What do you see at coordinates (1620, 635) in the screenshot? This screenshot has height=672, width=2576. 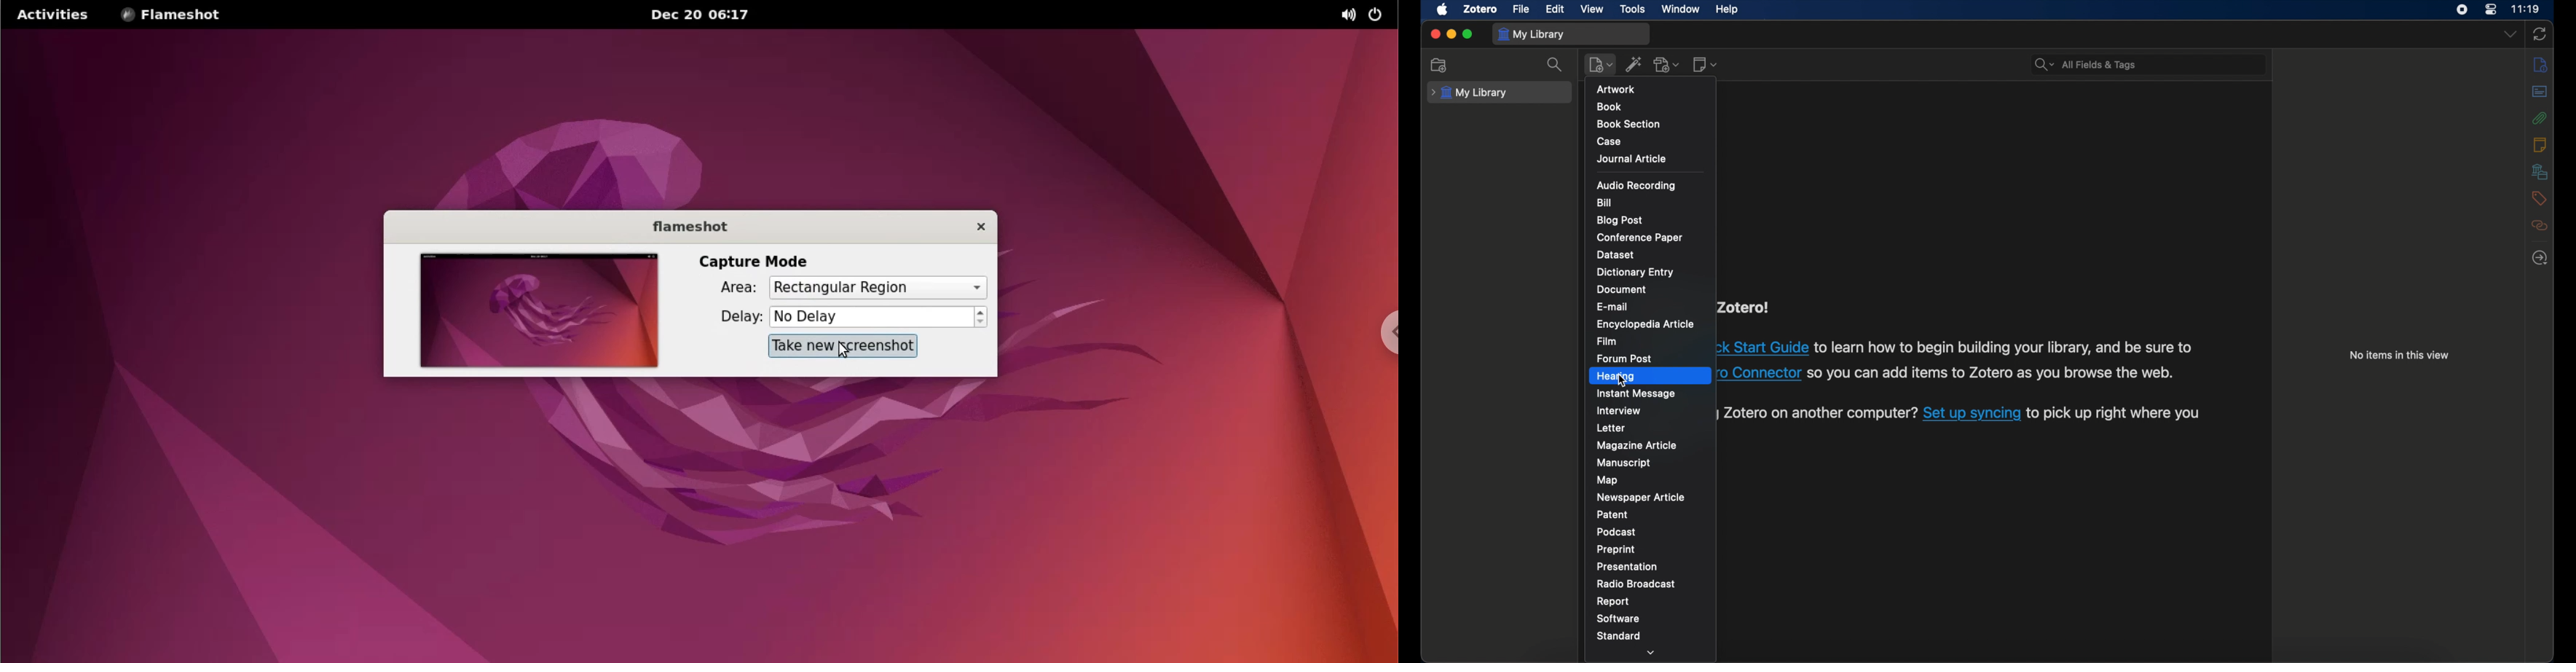 I see `standard` at bounding box center [1620, 635].